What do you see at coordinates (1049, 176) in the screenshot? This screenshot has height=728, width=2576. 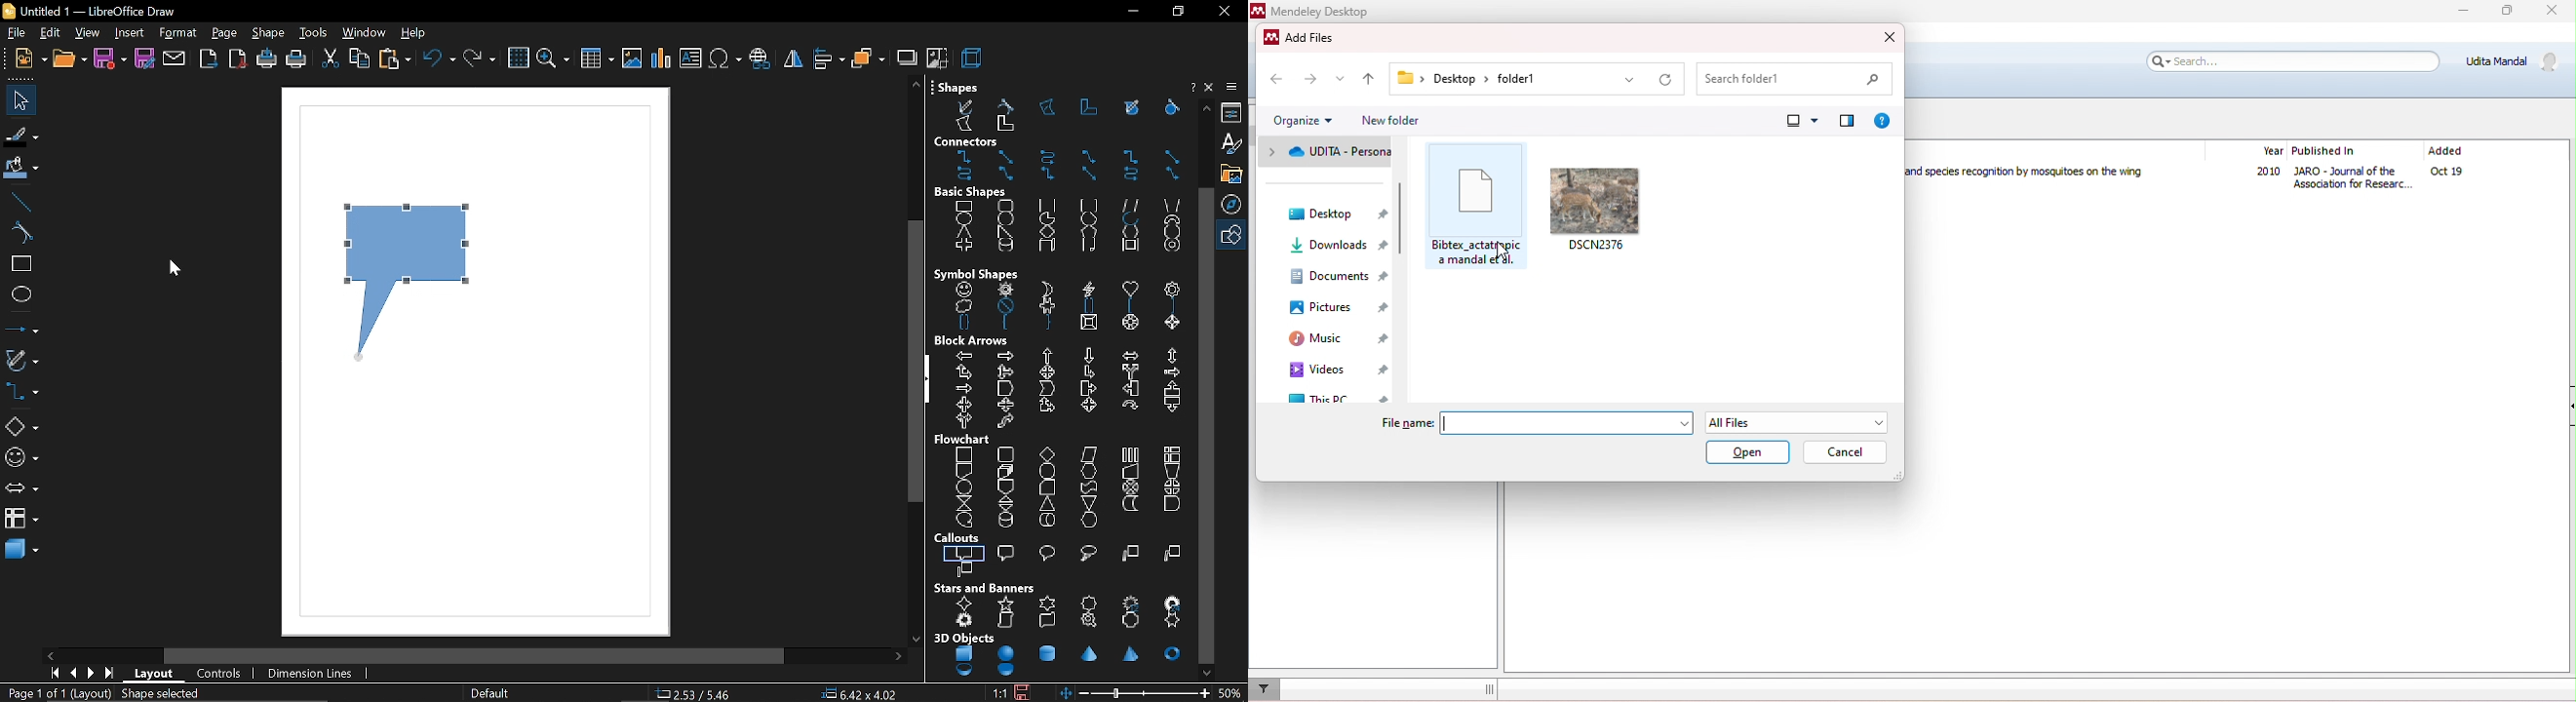 I see `connector with arrows` at bounding box center [1049, 176].